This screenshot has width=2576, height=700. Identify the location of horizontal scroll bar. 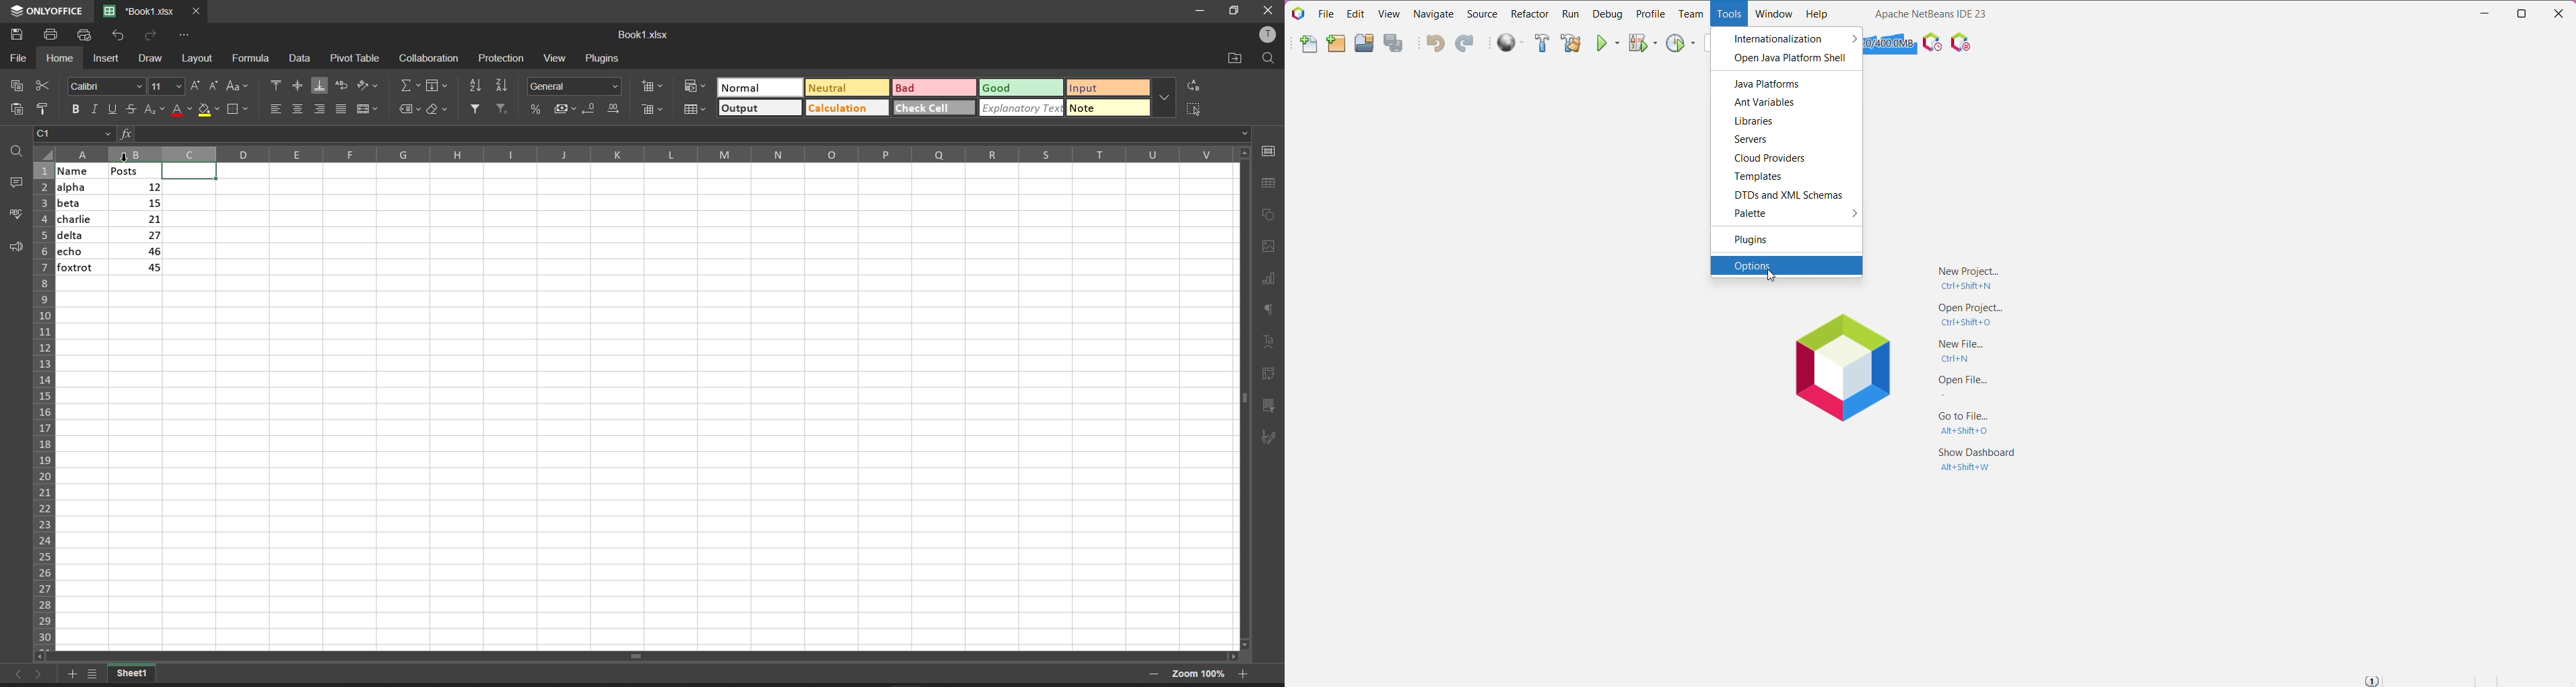
(686, 1054).